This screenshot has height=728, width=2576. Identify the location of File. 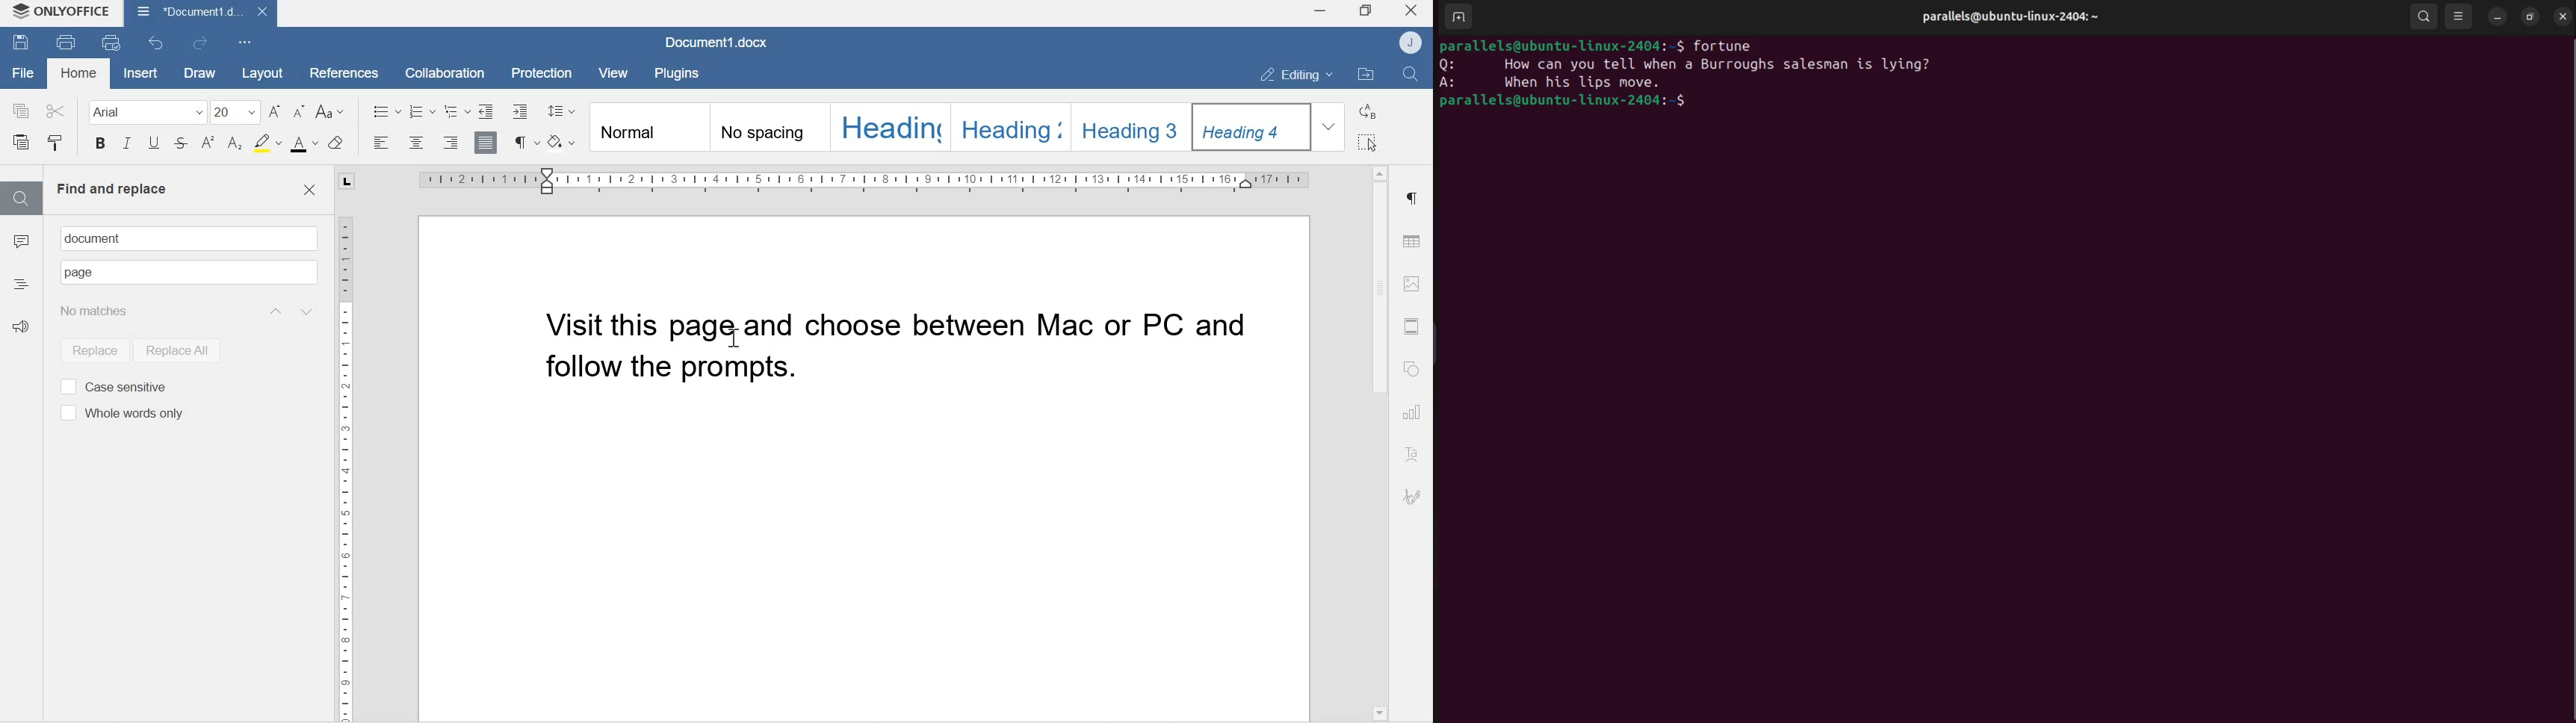
(23, 73).